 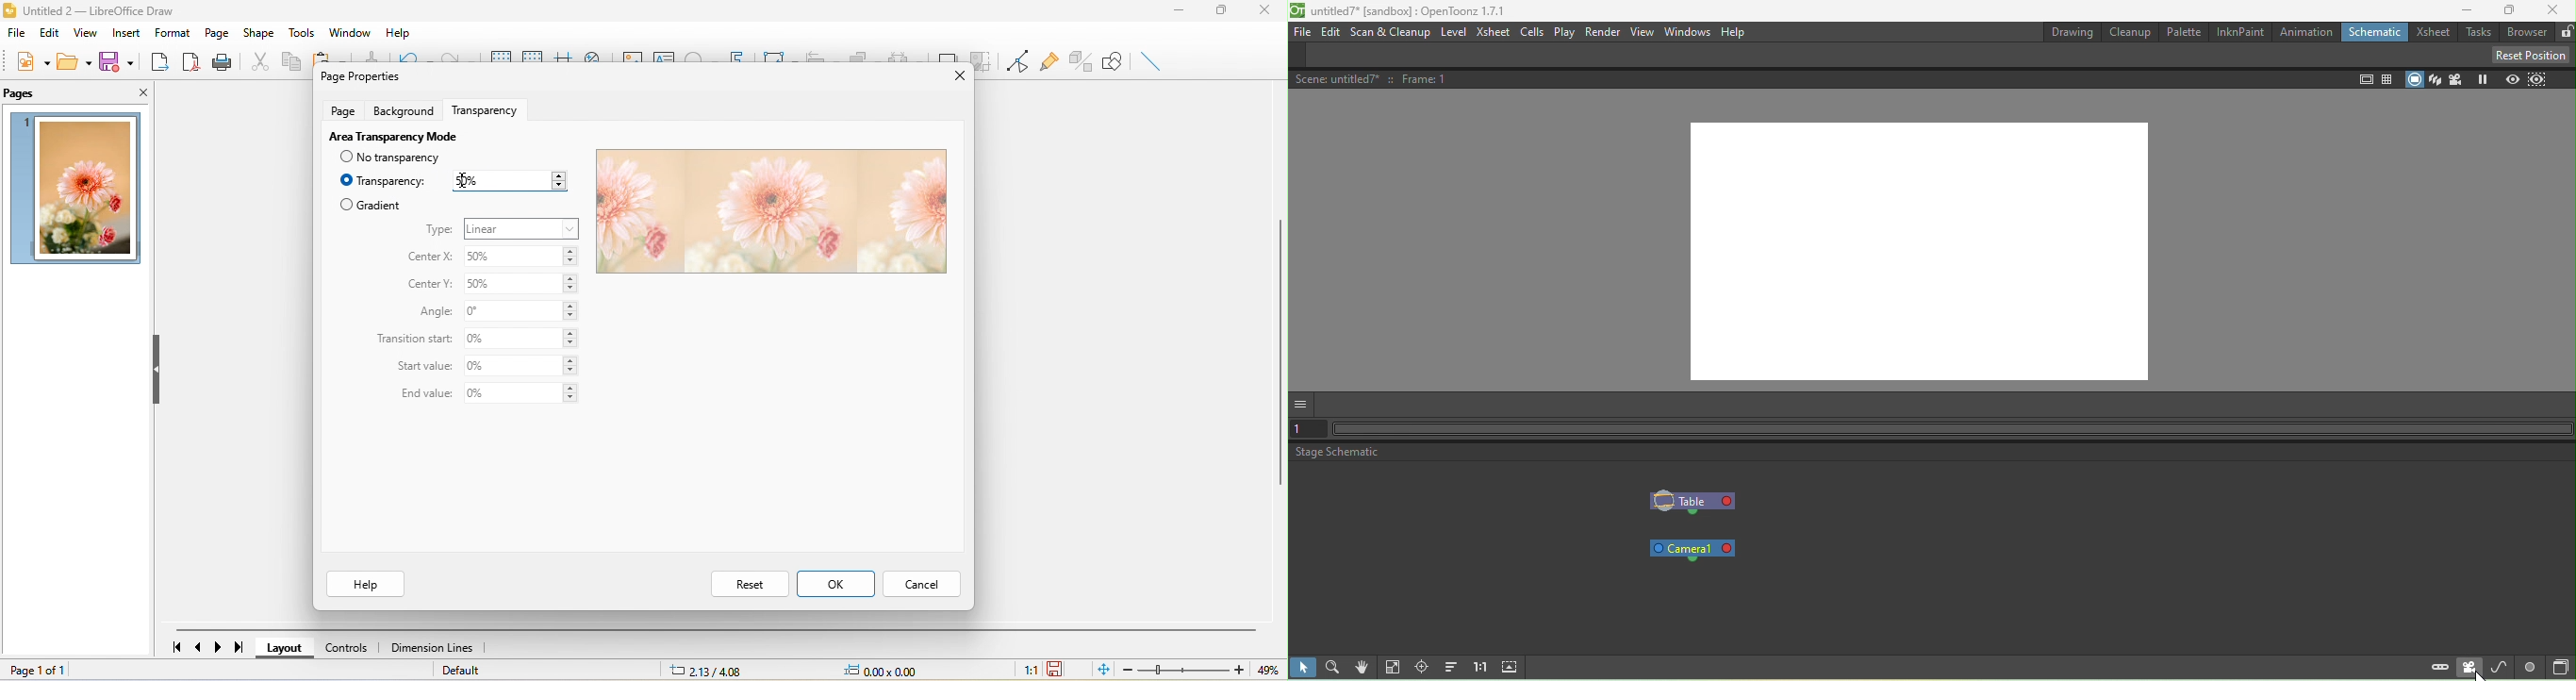 What do you see at coordinates (24, 94) in the screenshot?
I see `pages` at bounding box center [24, 94].